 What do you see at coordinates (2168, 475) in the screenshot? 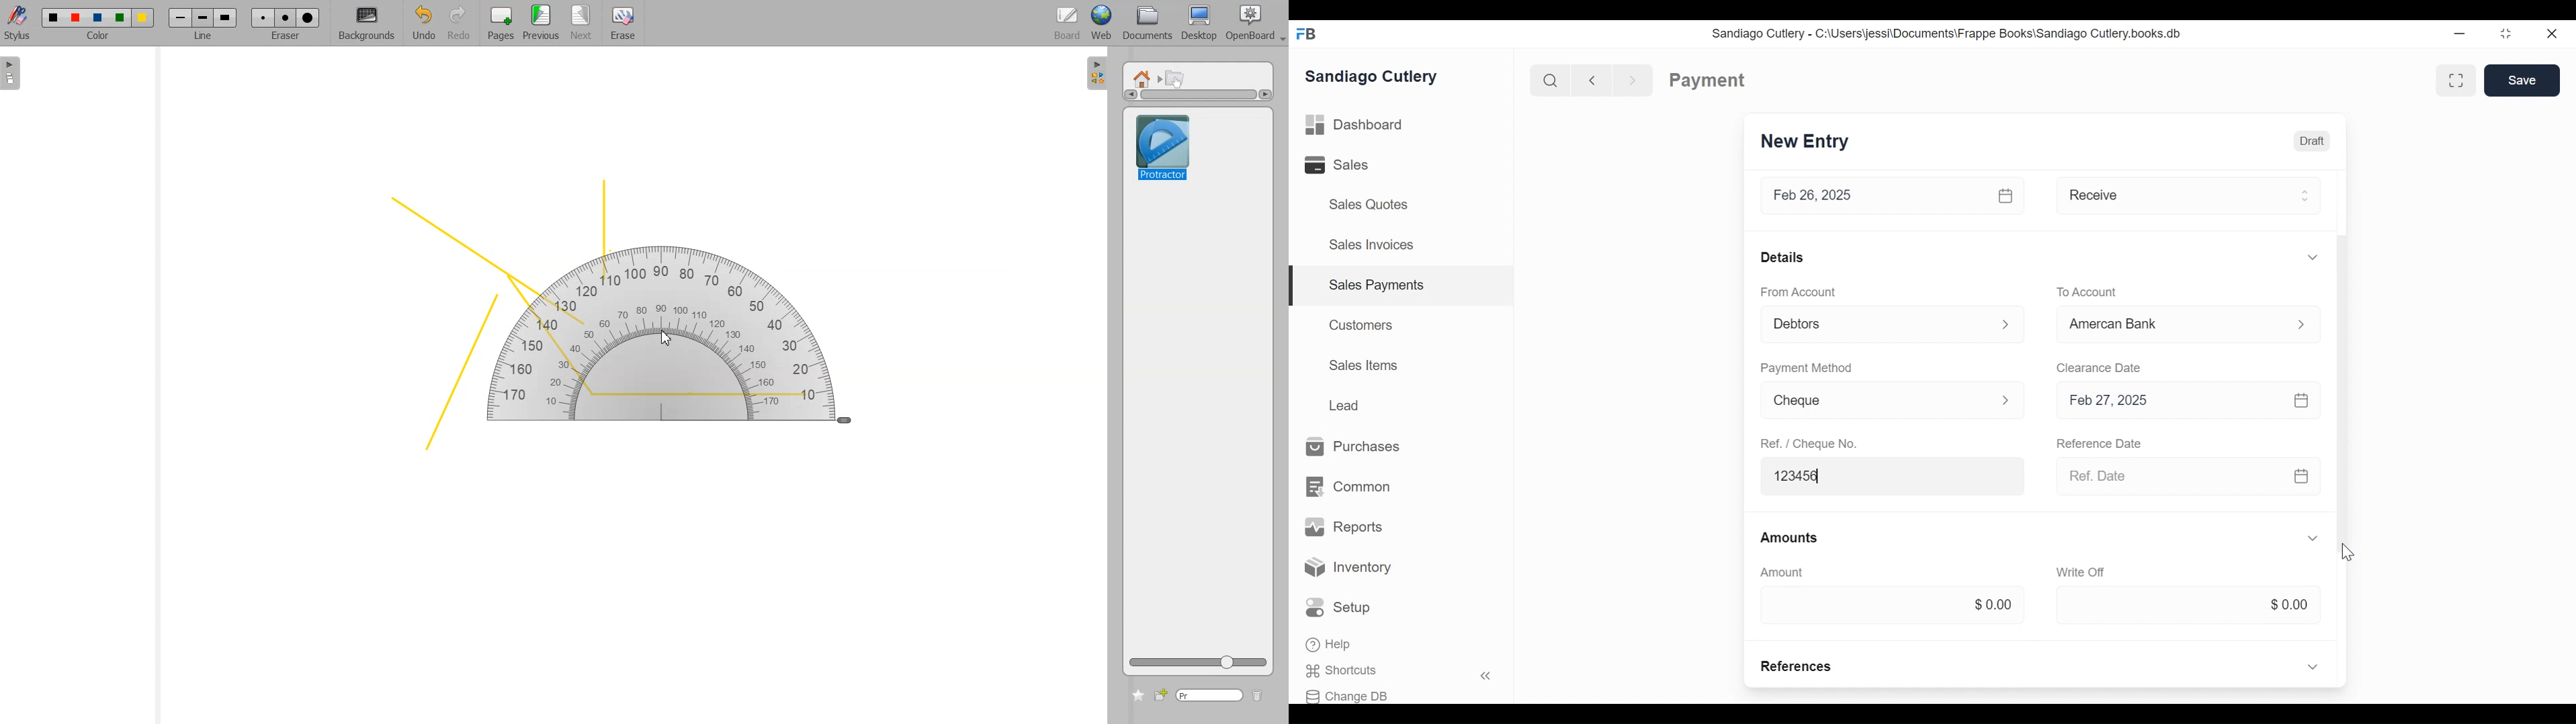
I see `Ref. Date` at bounding box center [2168, 475].